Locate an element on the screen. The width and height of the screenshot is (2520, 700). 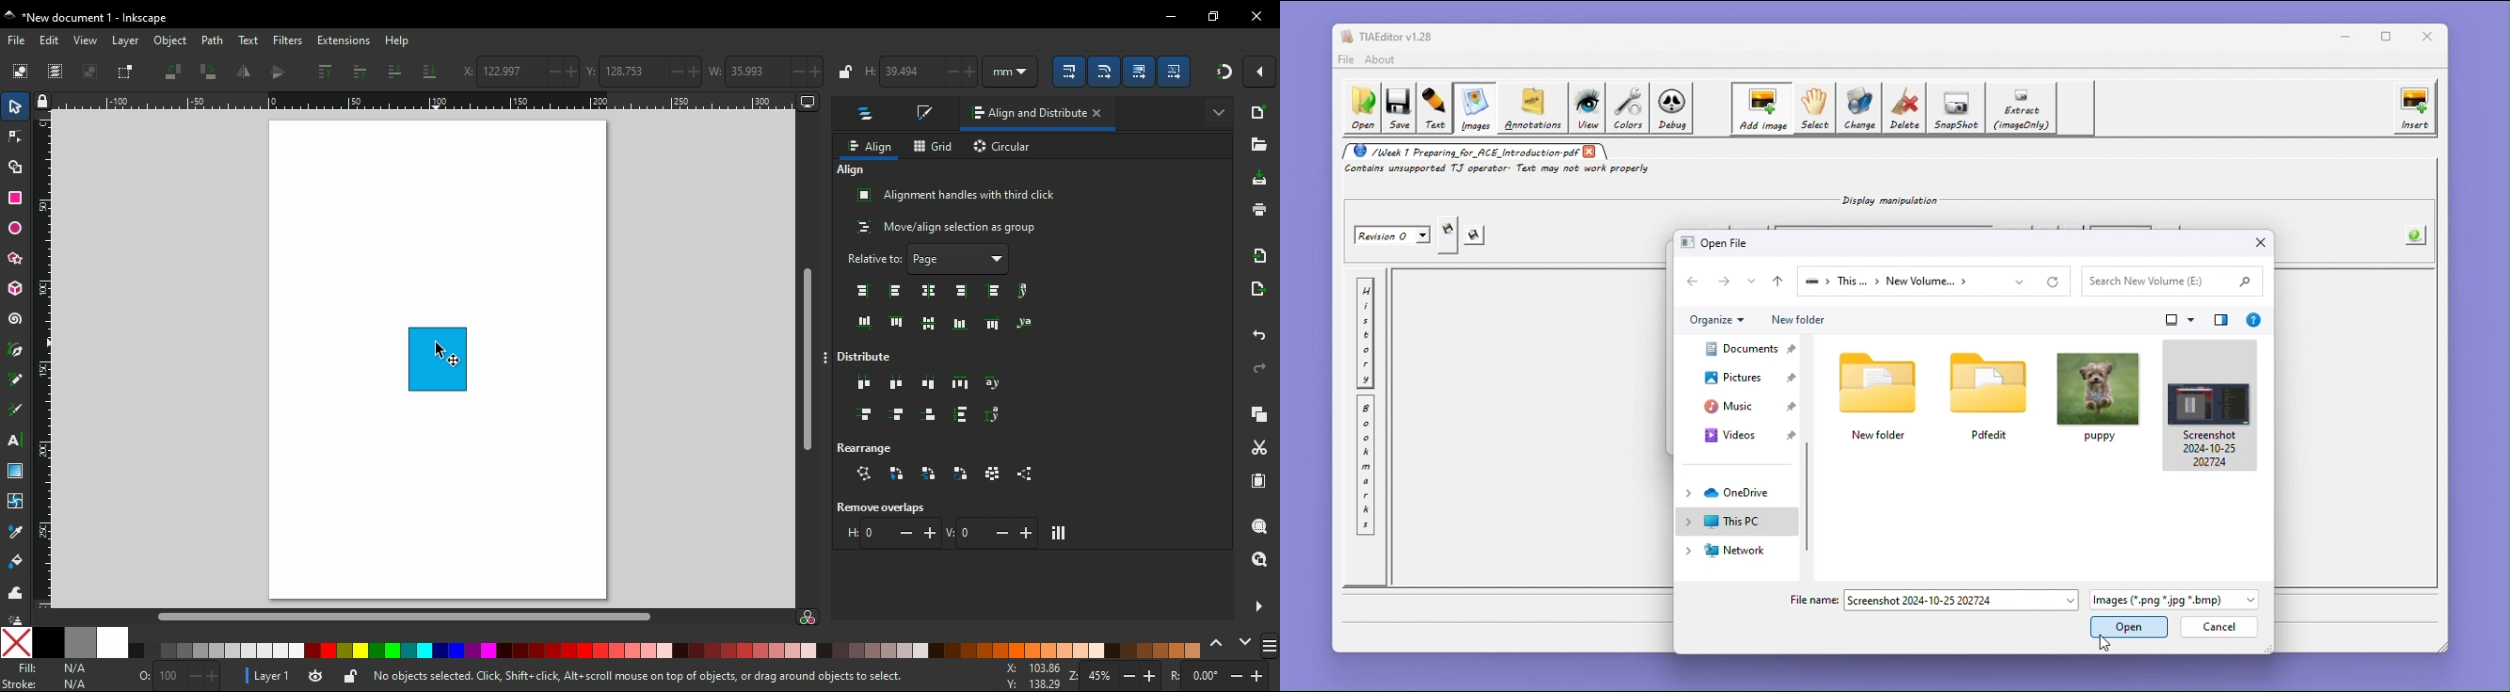
cursor is located at coordinates (442, 349).